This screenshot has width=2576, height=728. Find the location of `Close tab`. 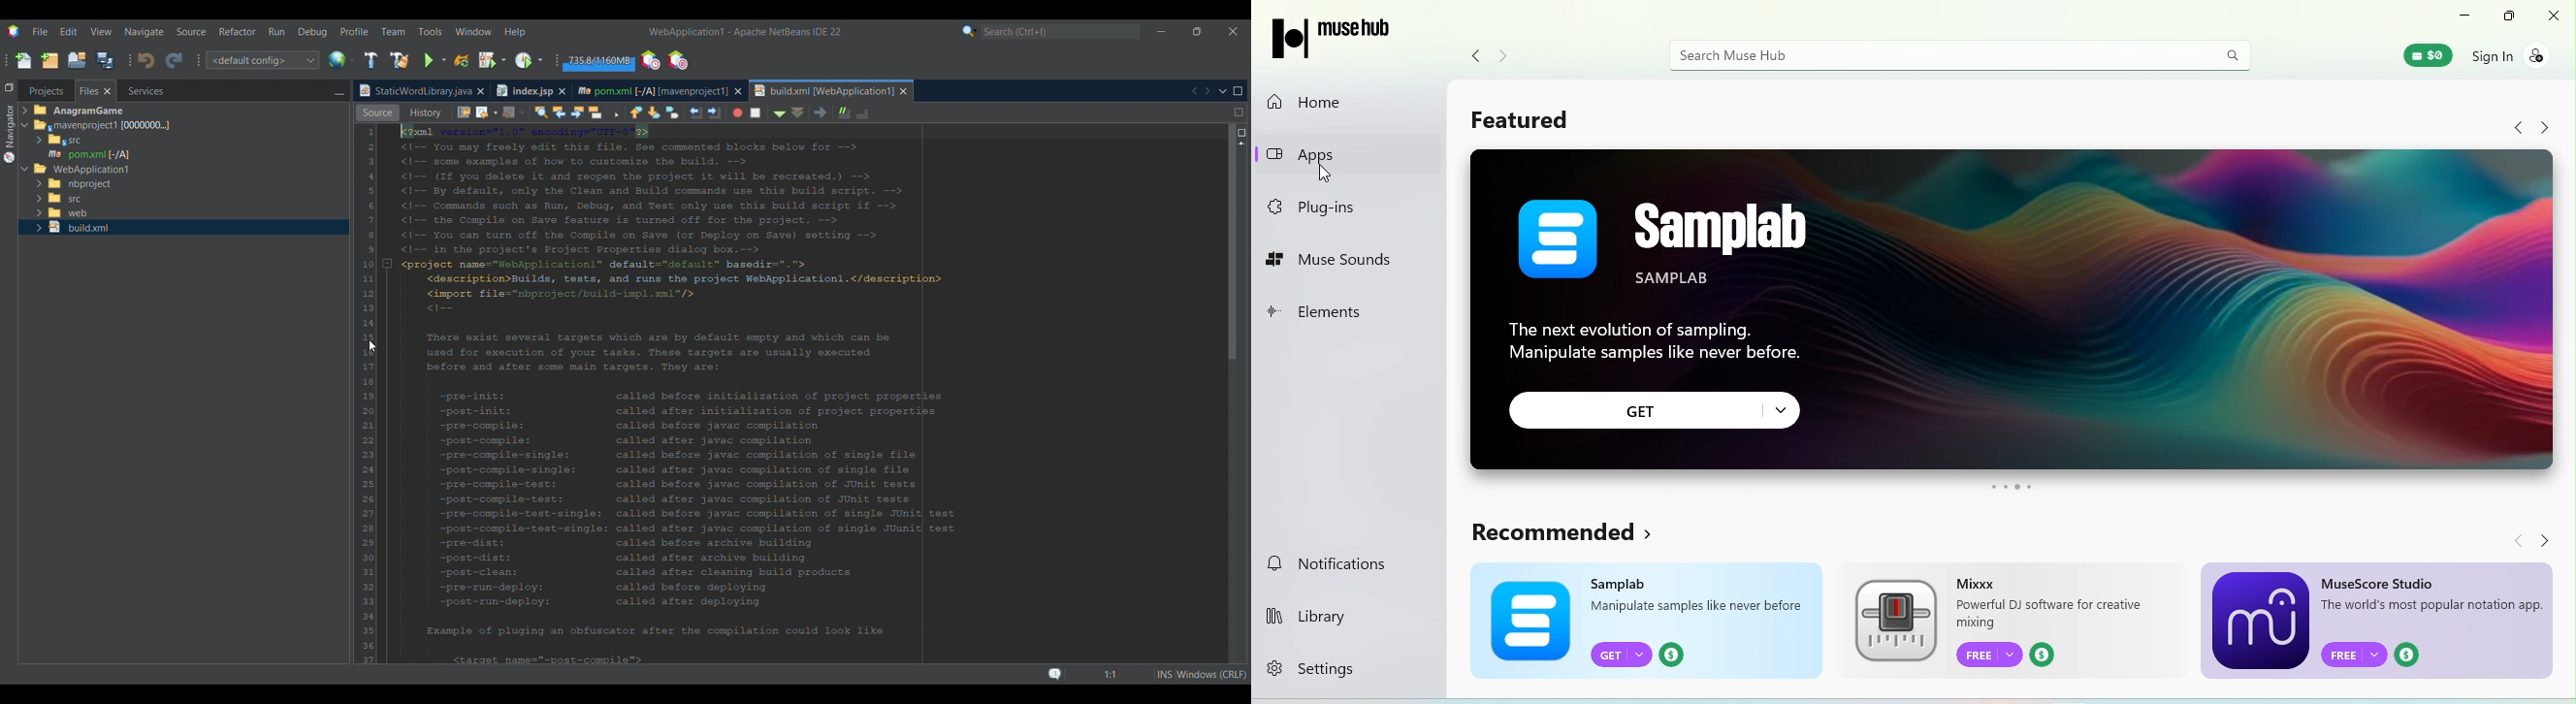

Close tab is located at coordinates (481, 91).